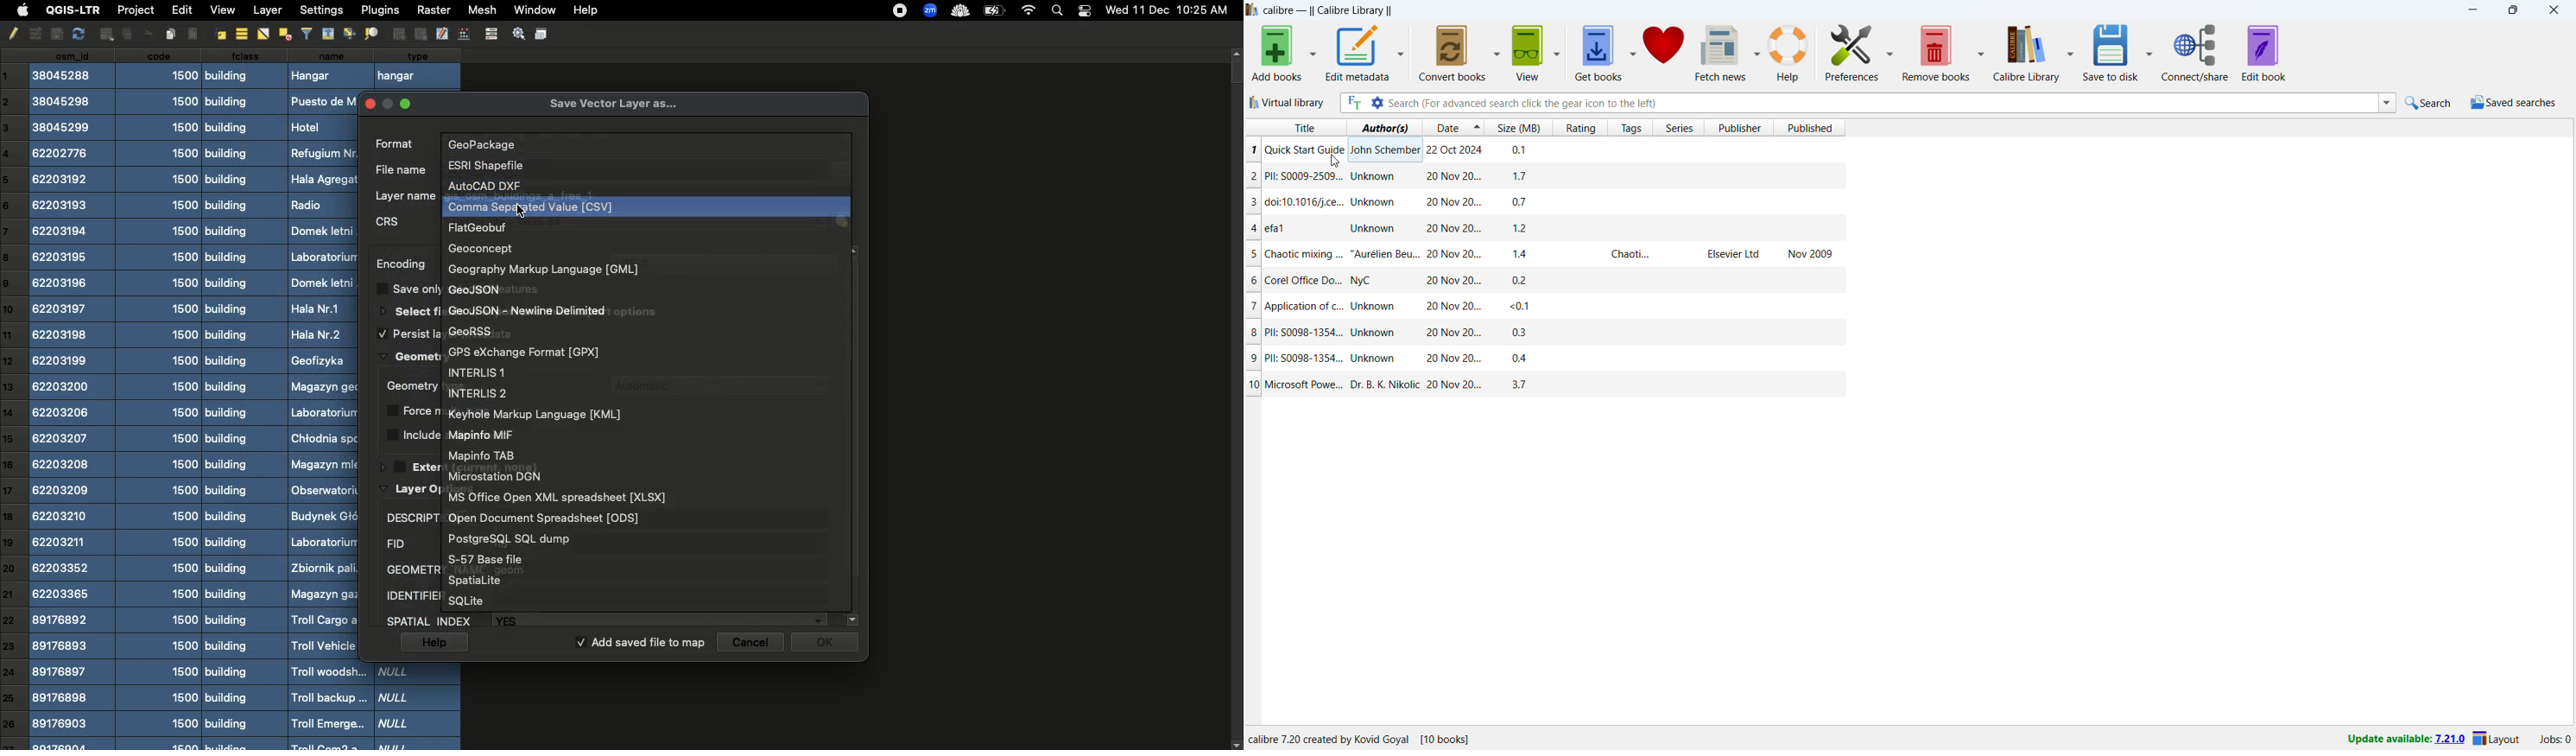  Describe the element at coordinates (180, 10) in the screenshot. I see `Edit` at that location.